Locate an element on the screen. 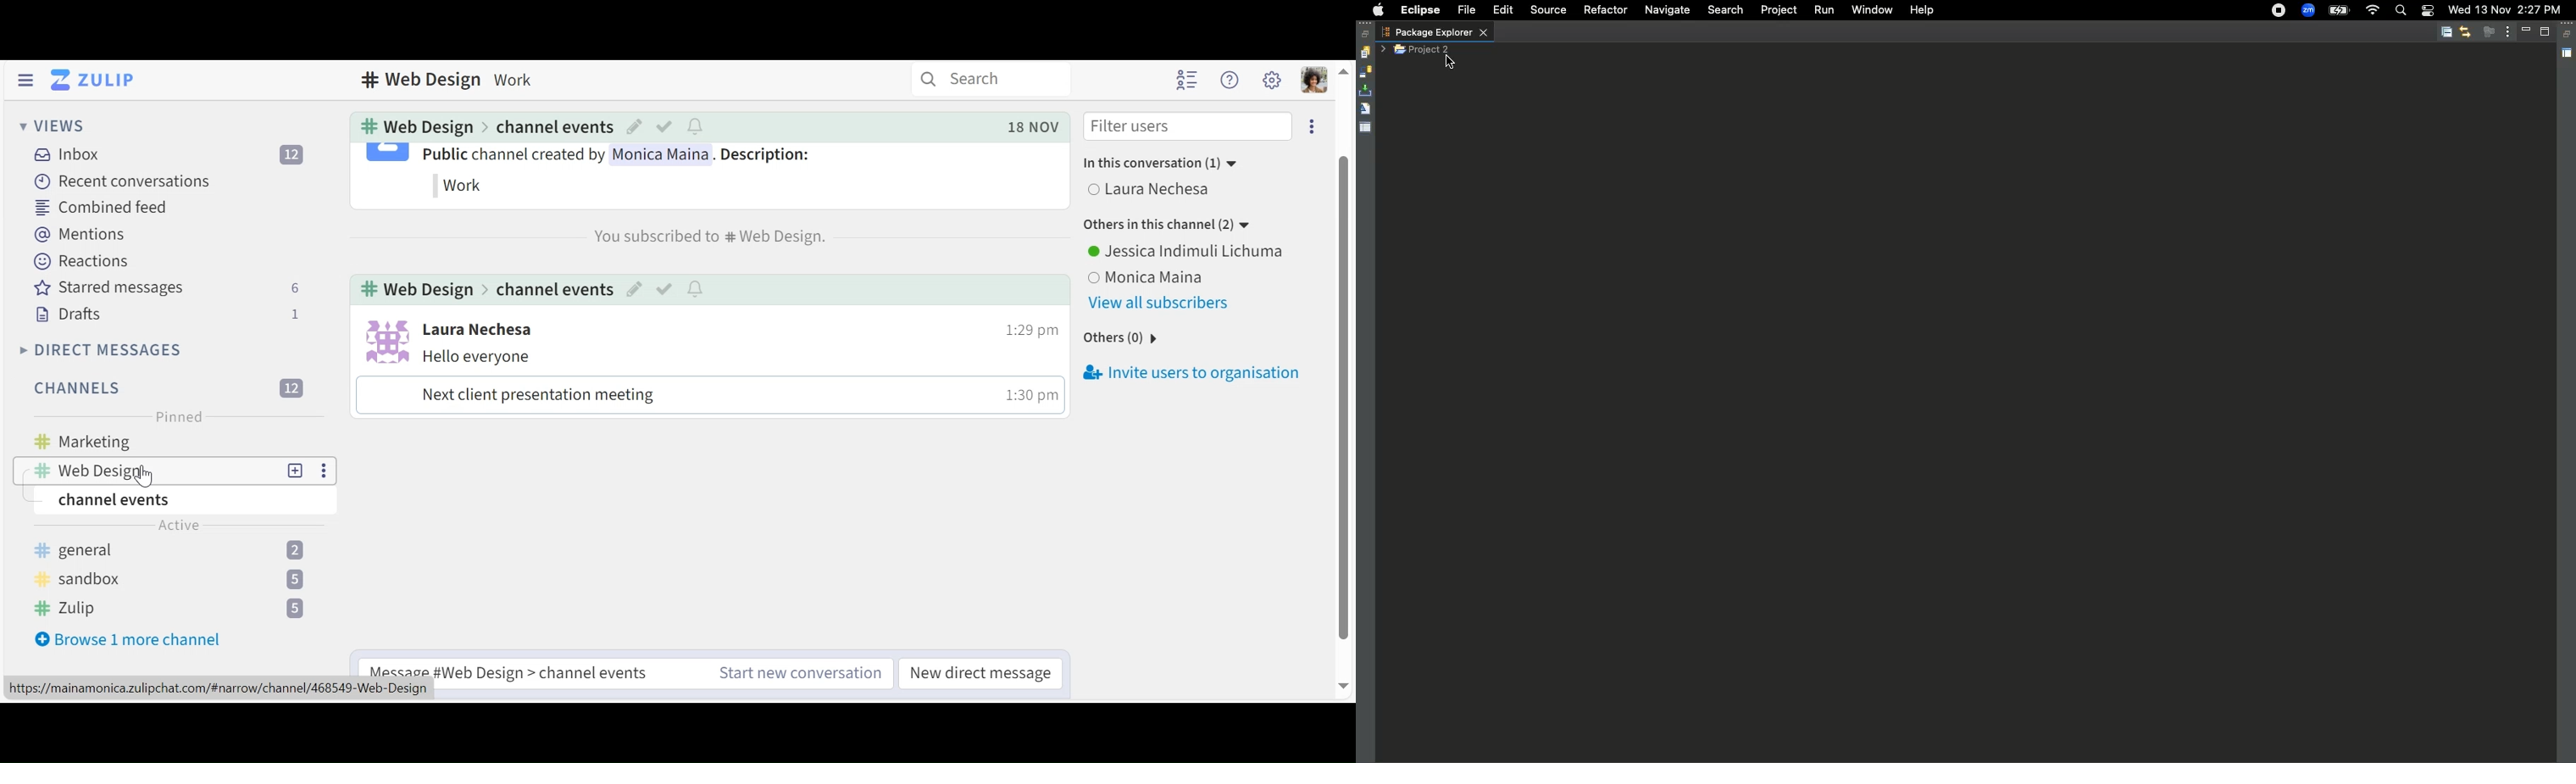 The width and height of the screenshot is (2576, 784). Public channel created by Monica Maina. Description: is located at coordinates (619, 156).